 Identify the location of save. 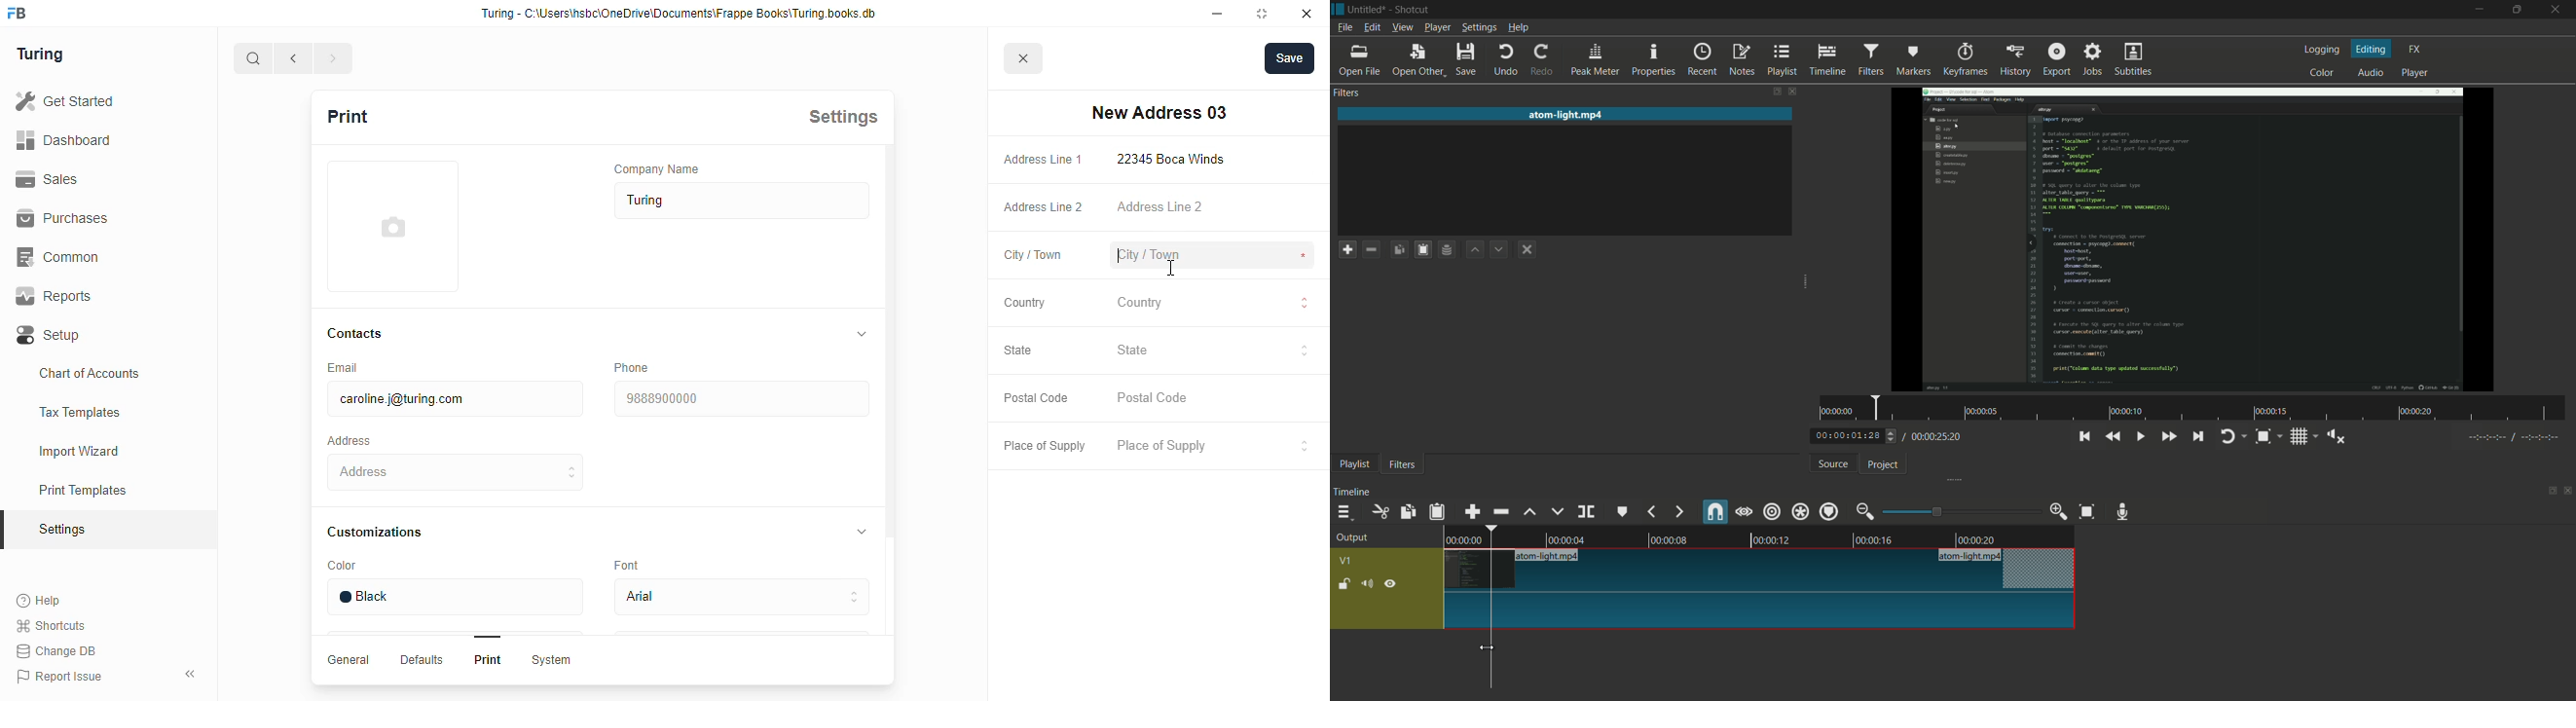
(1290, 58).